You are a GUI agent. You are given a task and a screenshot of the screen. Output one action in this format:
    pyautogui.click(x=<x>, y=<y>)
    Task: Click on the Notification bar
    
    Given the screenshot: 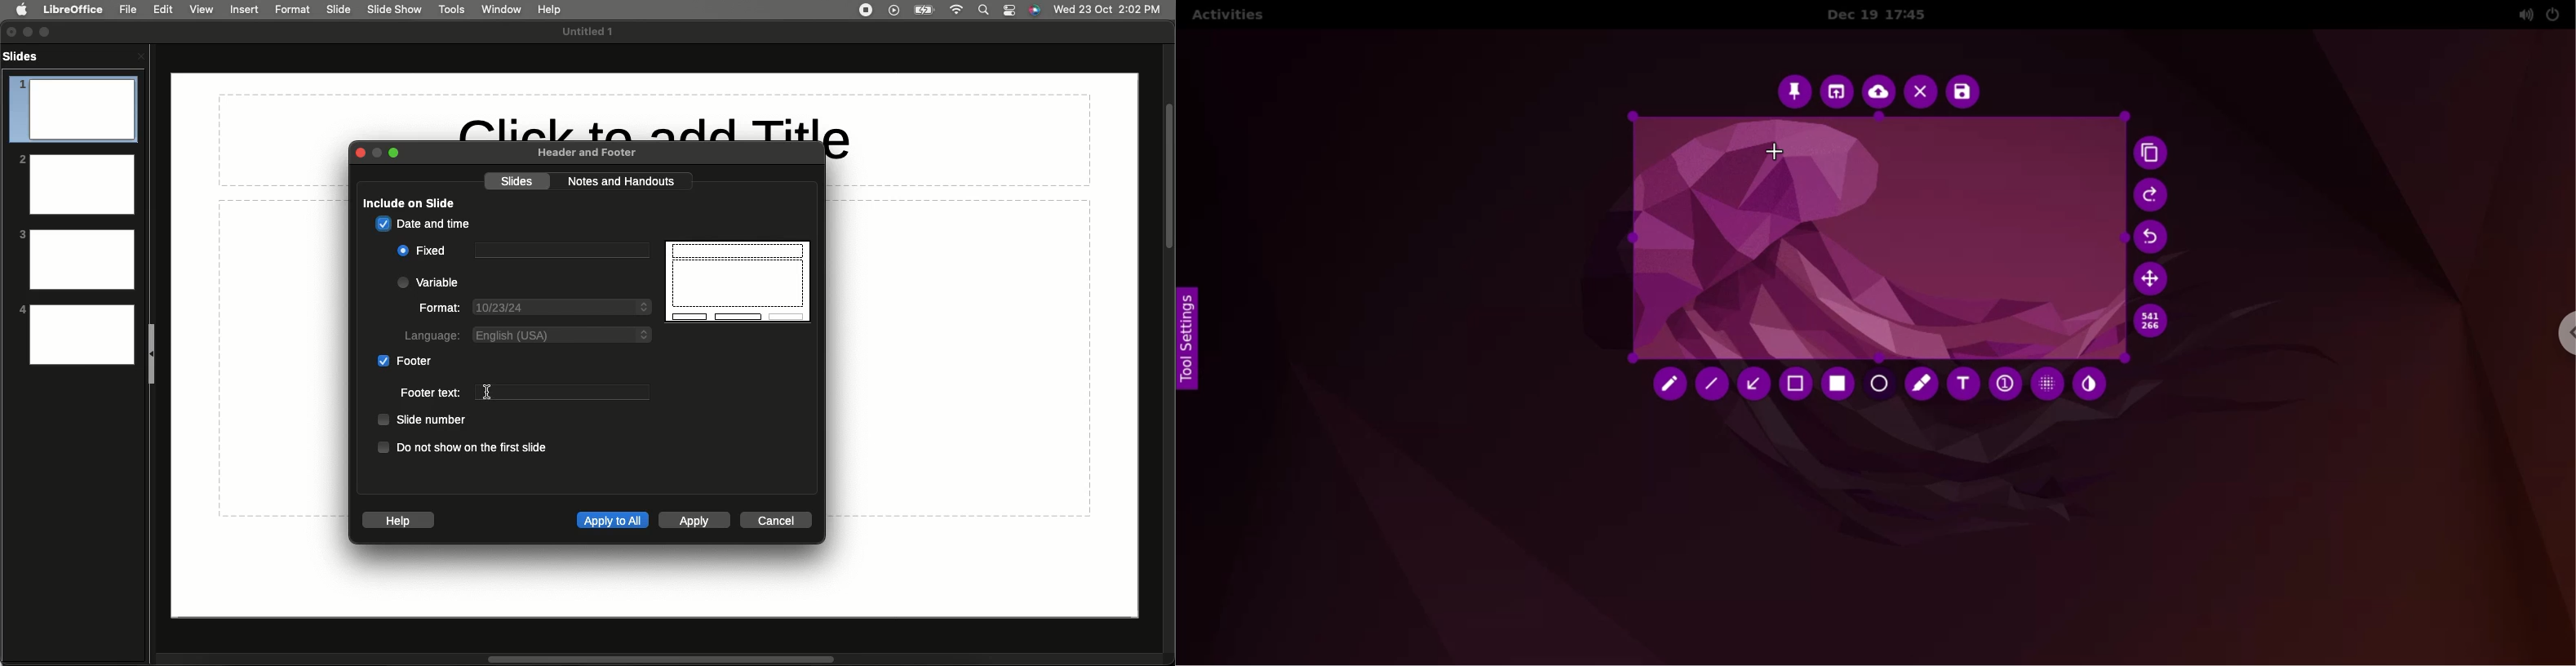 What is the action you would take?
    pyautogui.click(x=1010, y=11)
    